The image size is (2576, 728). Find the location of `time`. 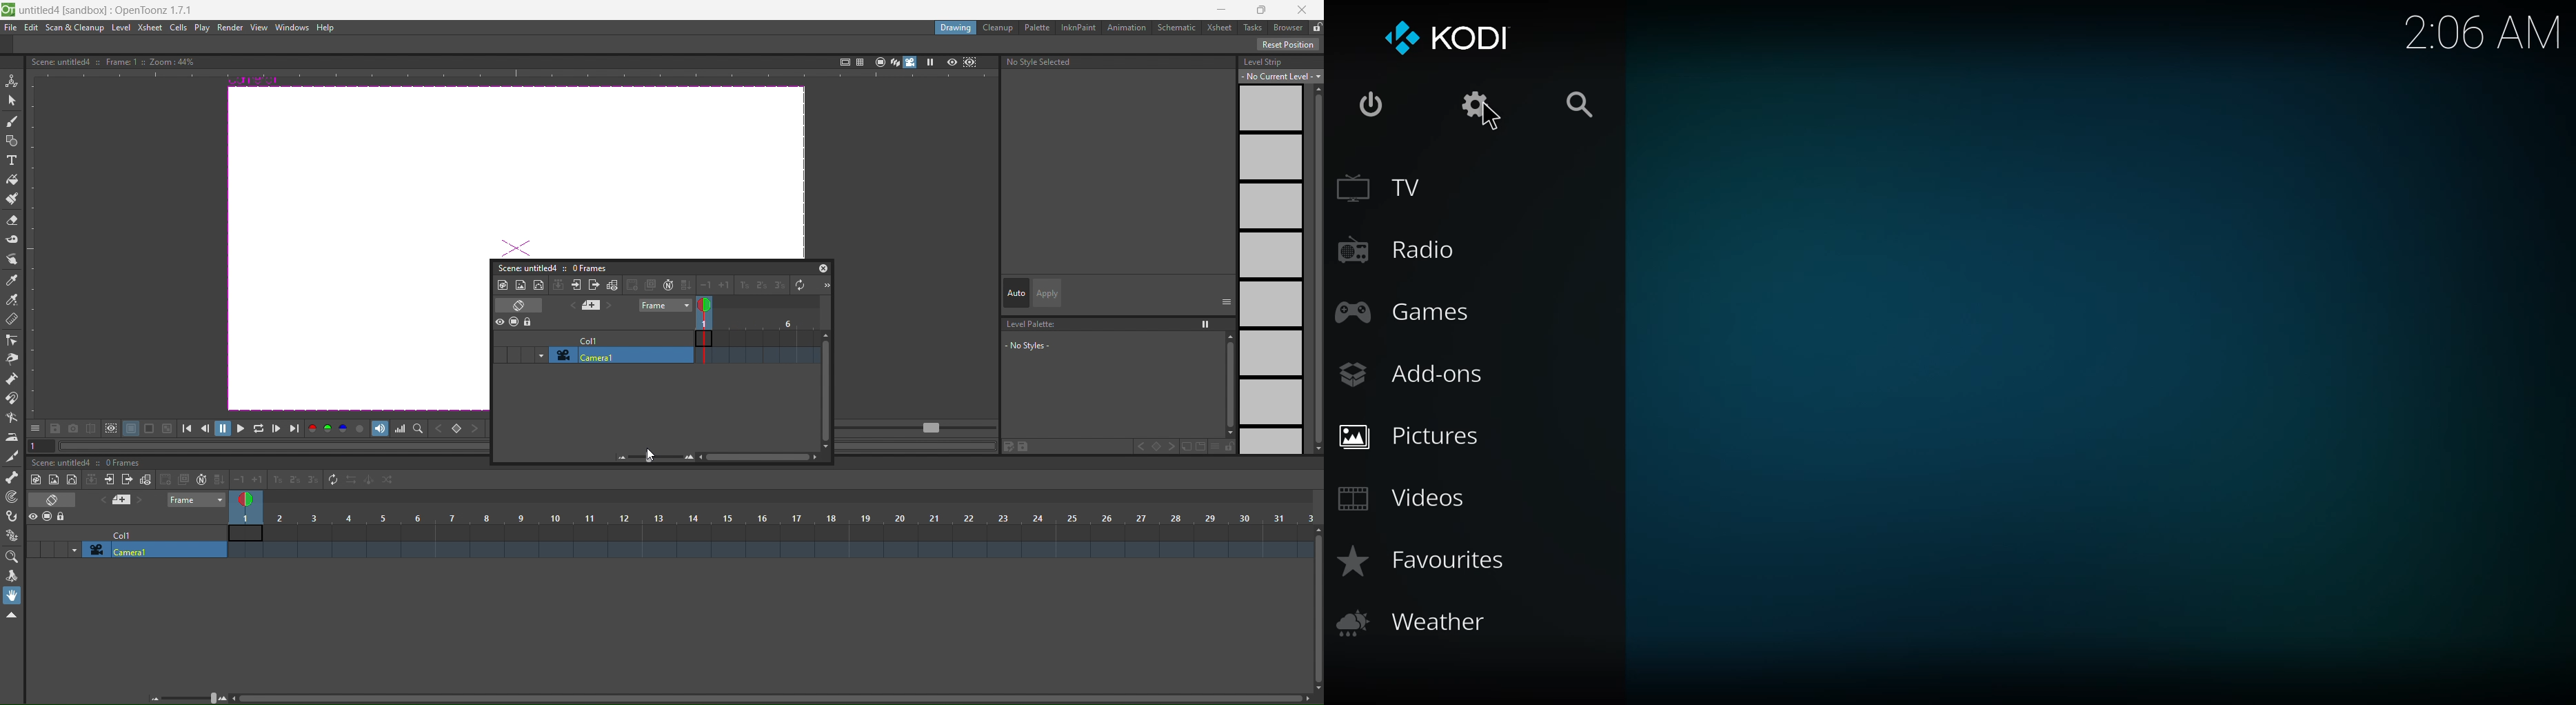

time is located at coordinates (2480, 29).